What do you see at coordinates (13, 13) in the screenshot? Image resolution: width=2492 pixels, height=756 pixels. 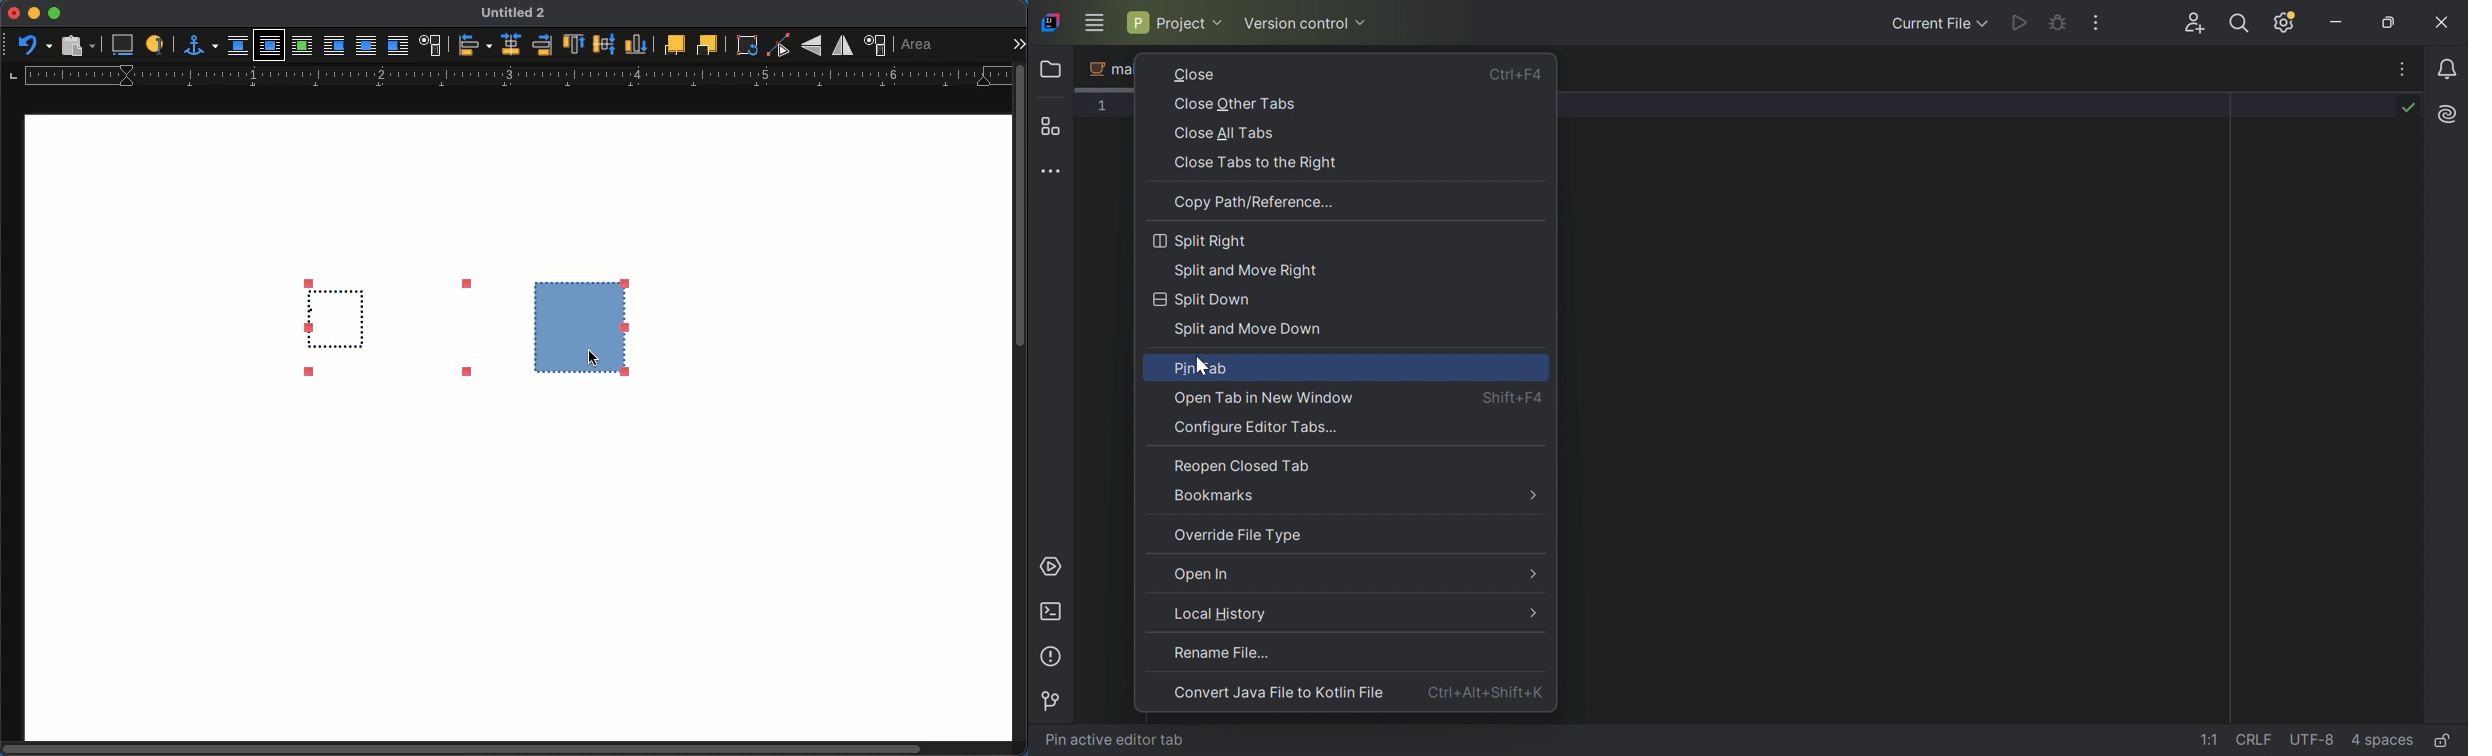 I see `close` at bounding box center [13, 13].